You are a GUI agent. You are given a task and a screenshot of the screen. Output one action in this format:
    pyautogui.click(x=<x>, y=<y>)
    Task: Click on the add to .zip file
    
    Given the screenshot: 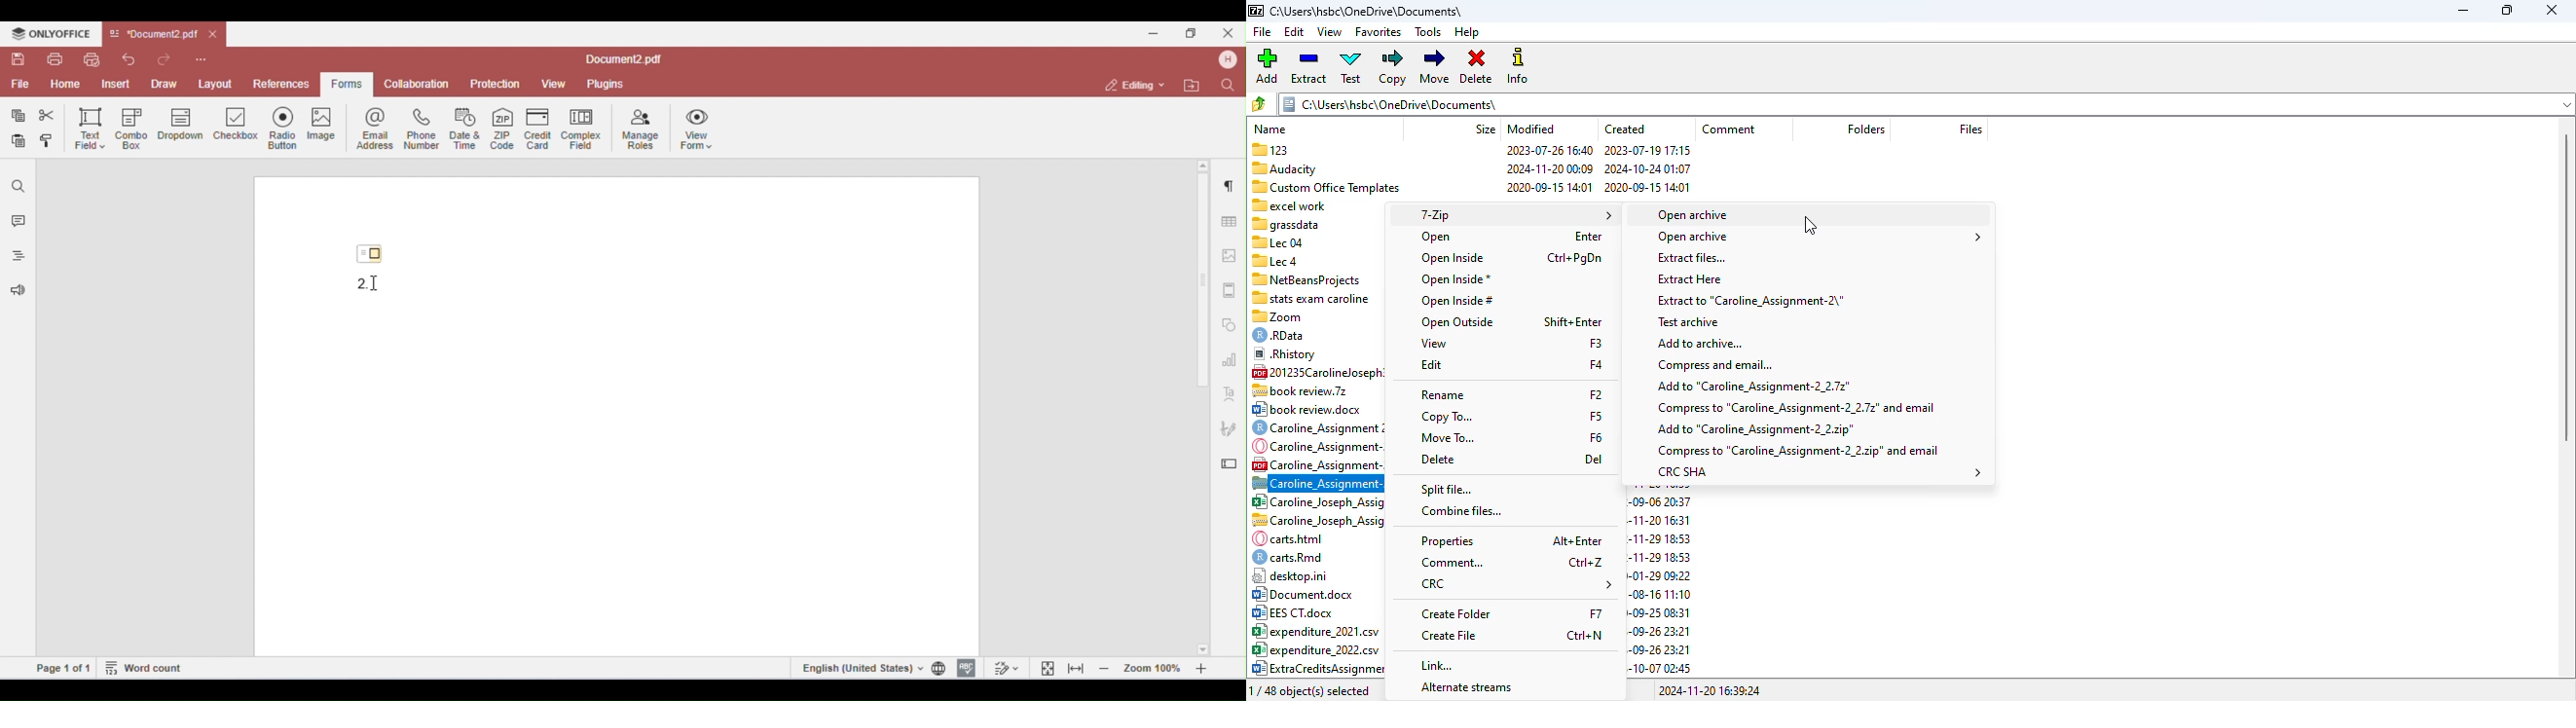 What is the action you would take?
    pyautogui.click(x=1755, y=429)
    